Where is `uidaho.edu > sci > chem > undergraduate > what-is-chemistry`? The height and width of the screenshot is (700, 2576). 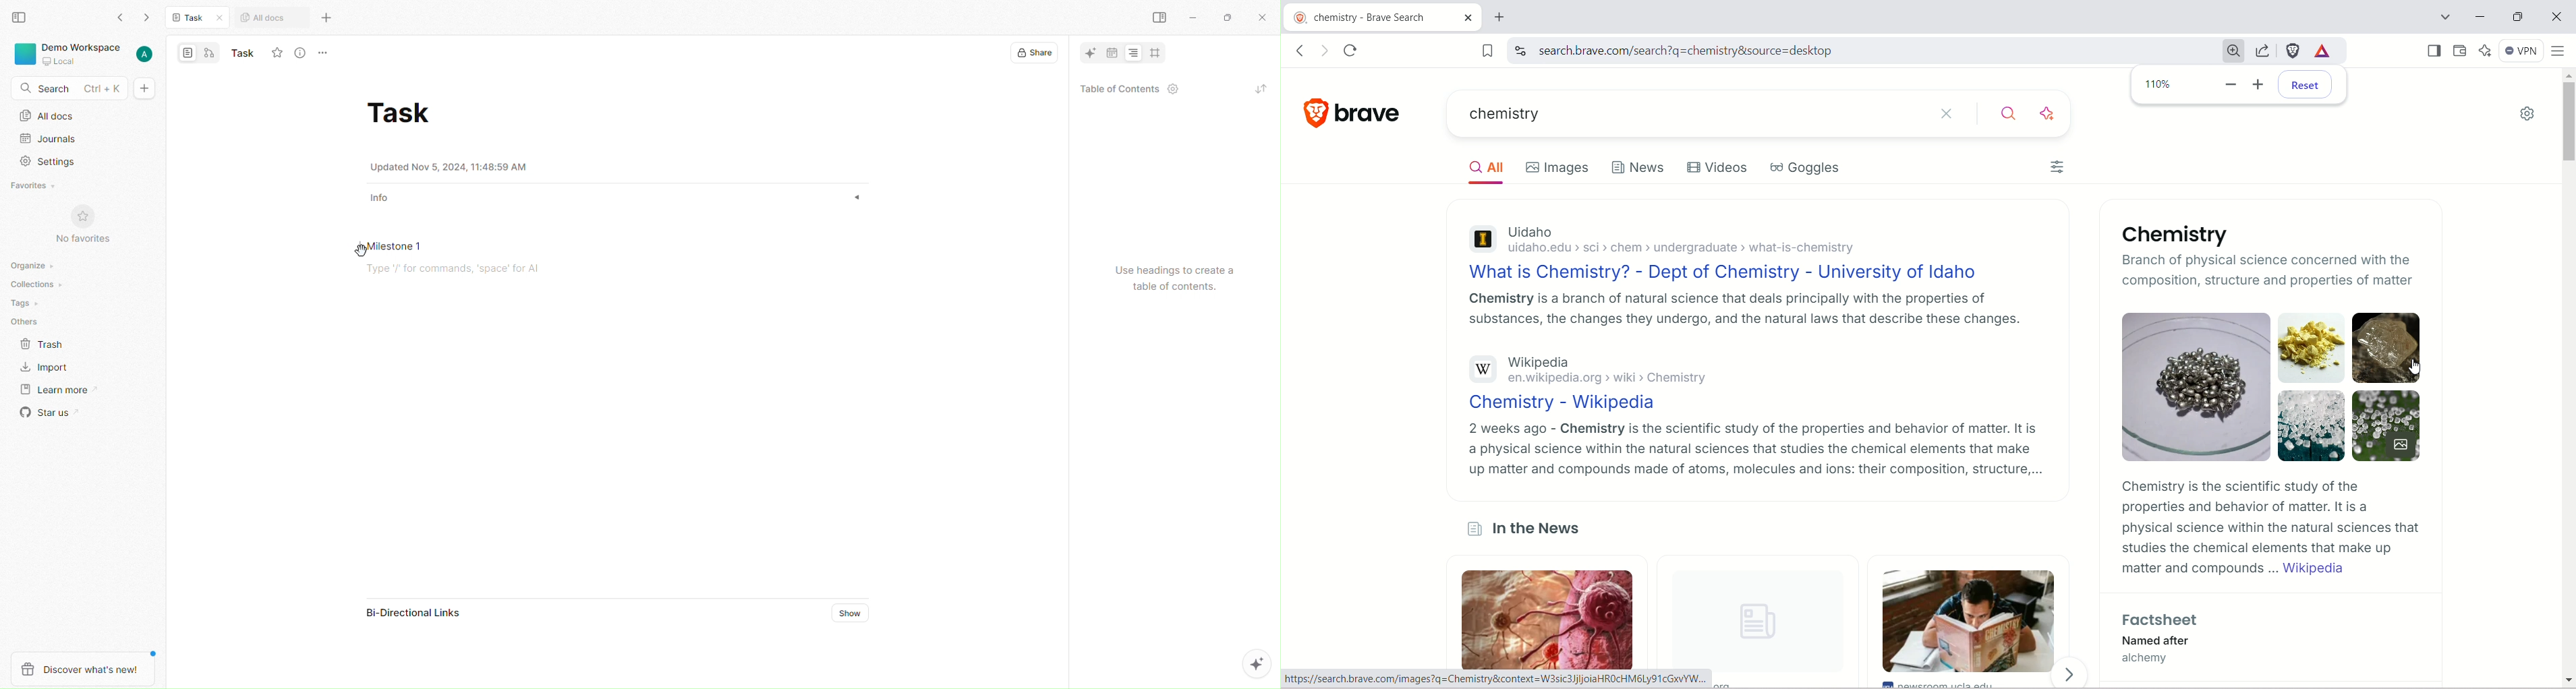
uidaho.edu > sci > chem > undergraduate > what-is-chemistry is located at coordinates (1683, 247).